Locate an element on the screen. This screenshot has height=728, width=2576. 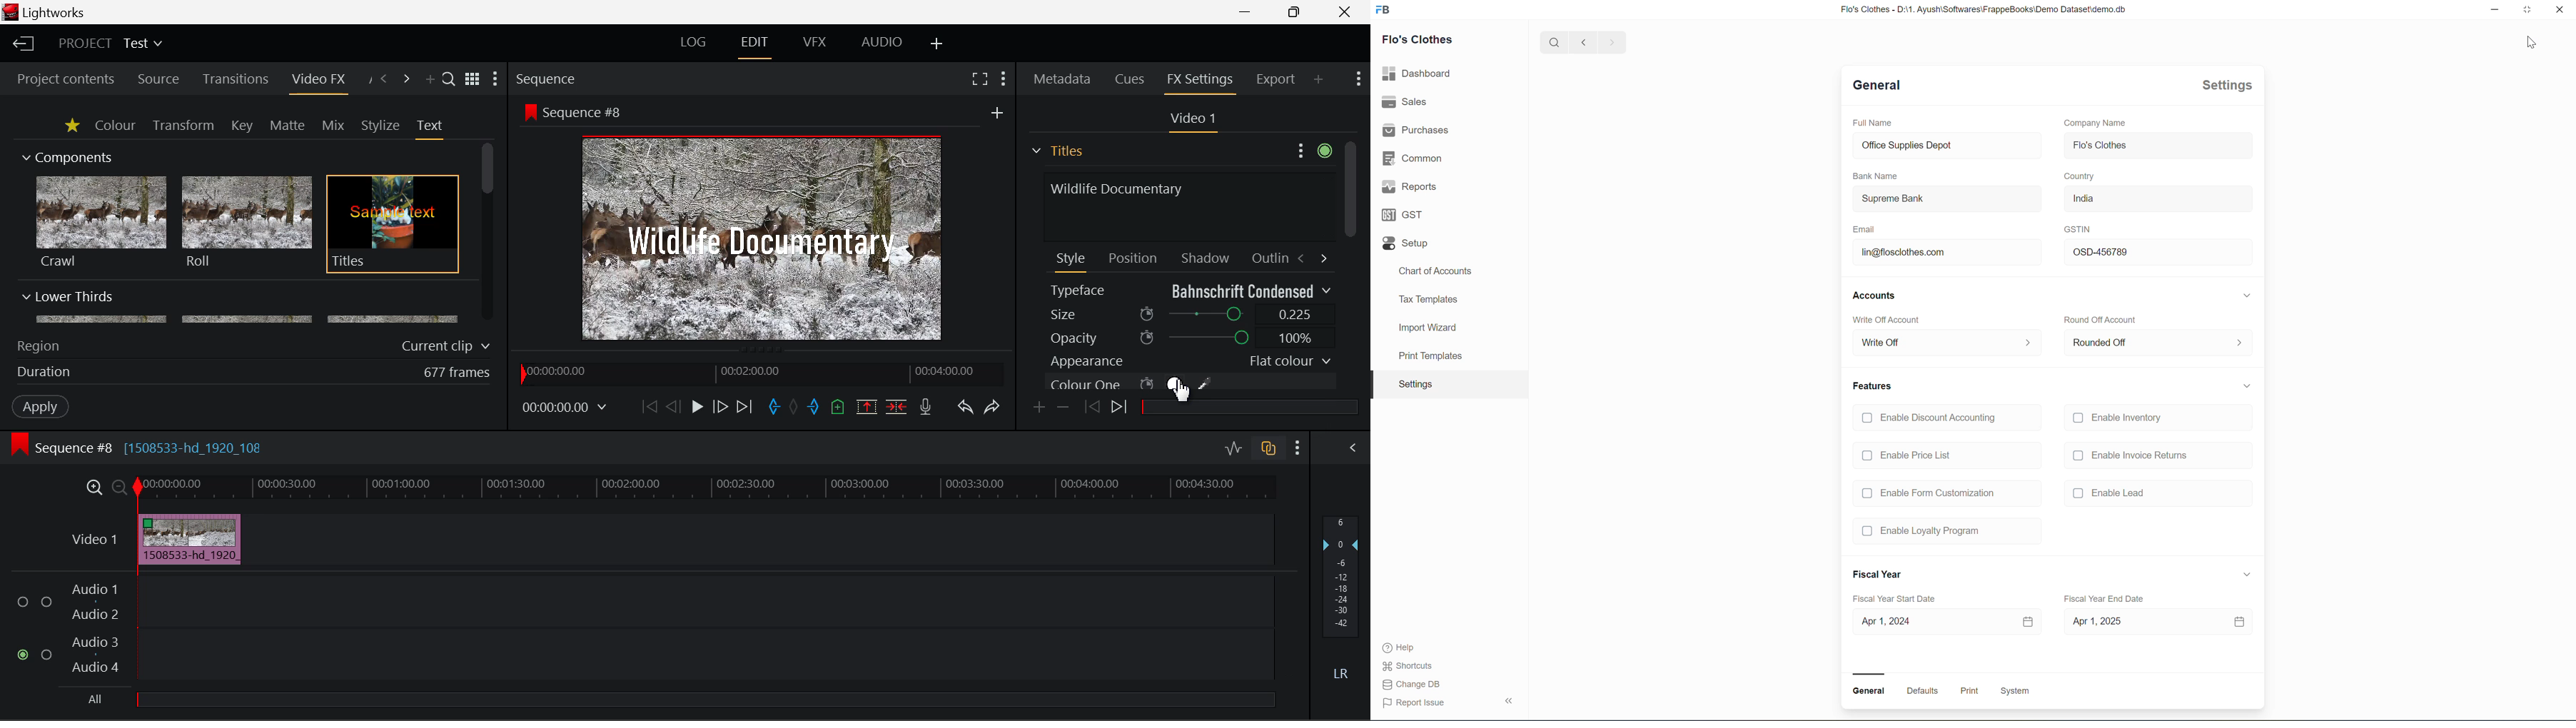
cursor is located at coordinates (2530, 43).